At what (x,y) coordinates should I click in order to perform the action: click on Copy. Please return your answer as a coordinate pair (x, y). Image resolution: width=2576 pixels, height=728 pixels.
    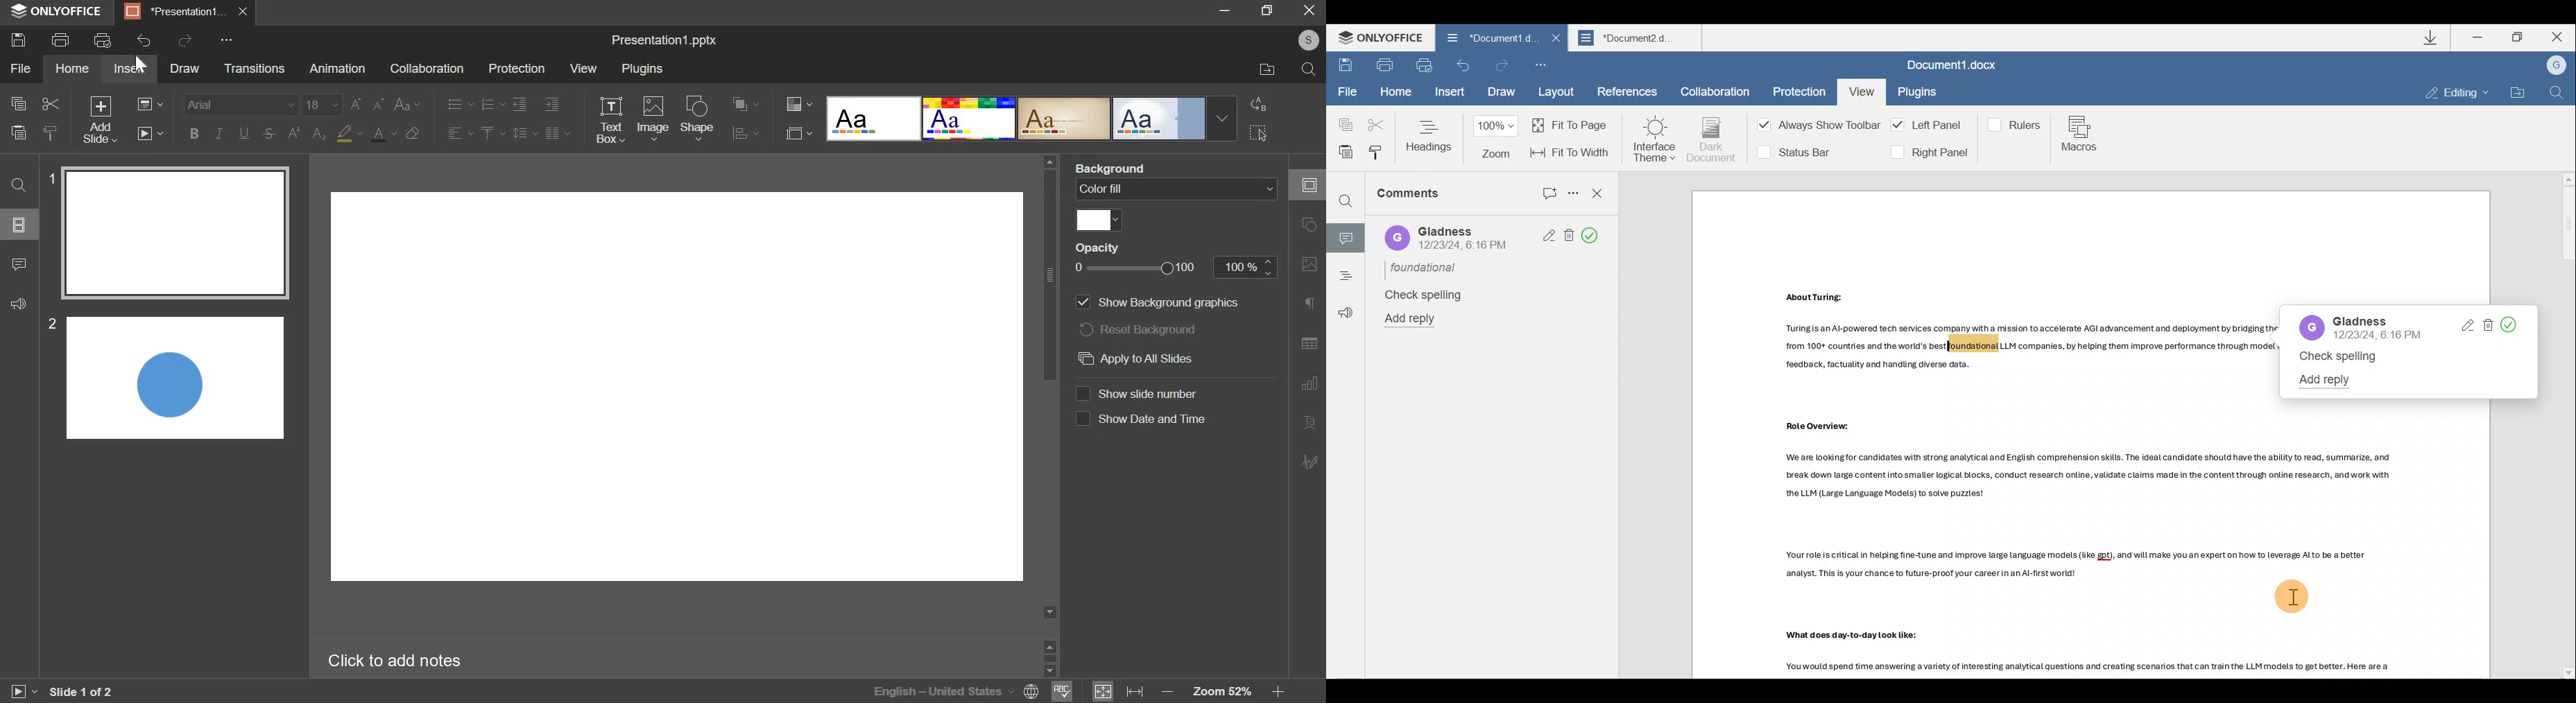
    Looking at the image, I should click on (1340, 119).